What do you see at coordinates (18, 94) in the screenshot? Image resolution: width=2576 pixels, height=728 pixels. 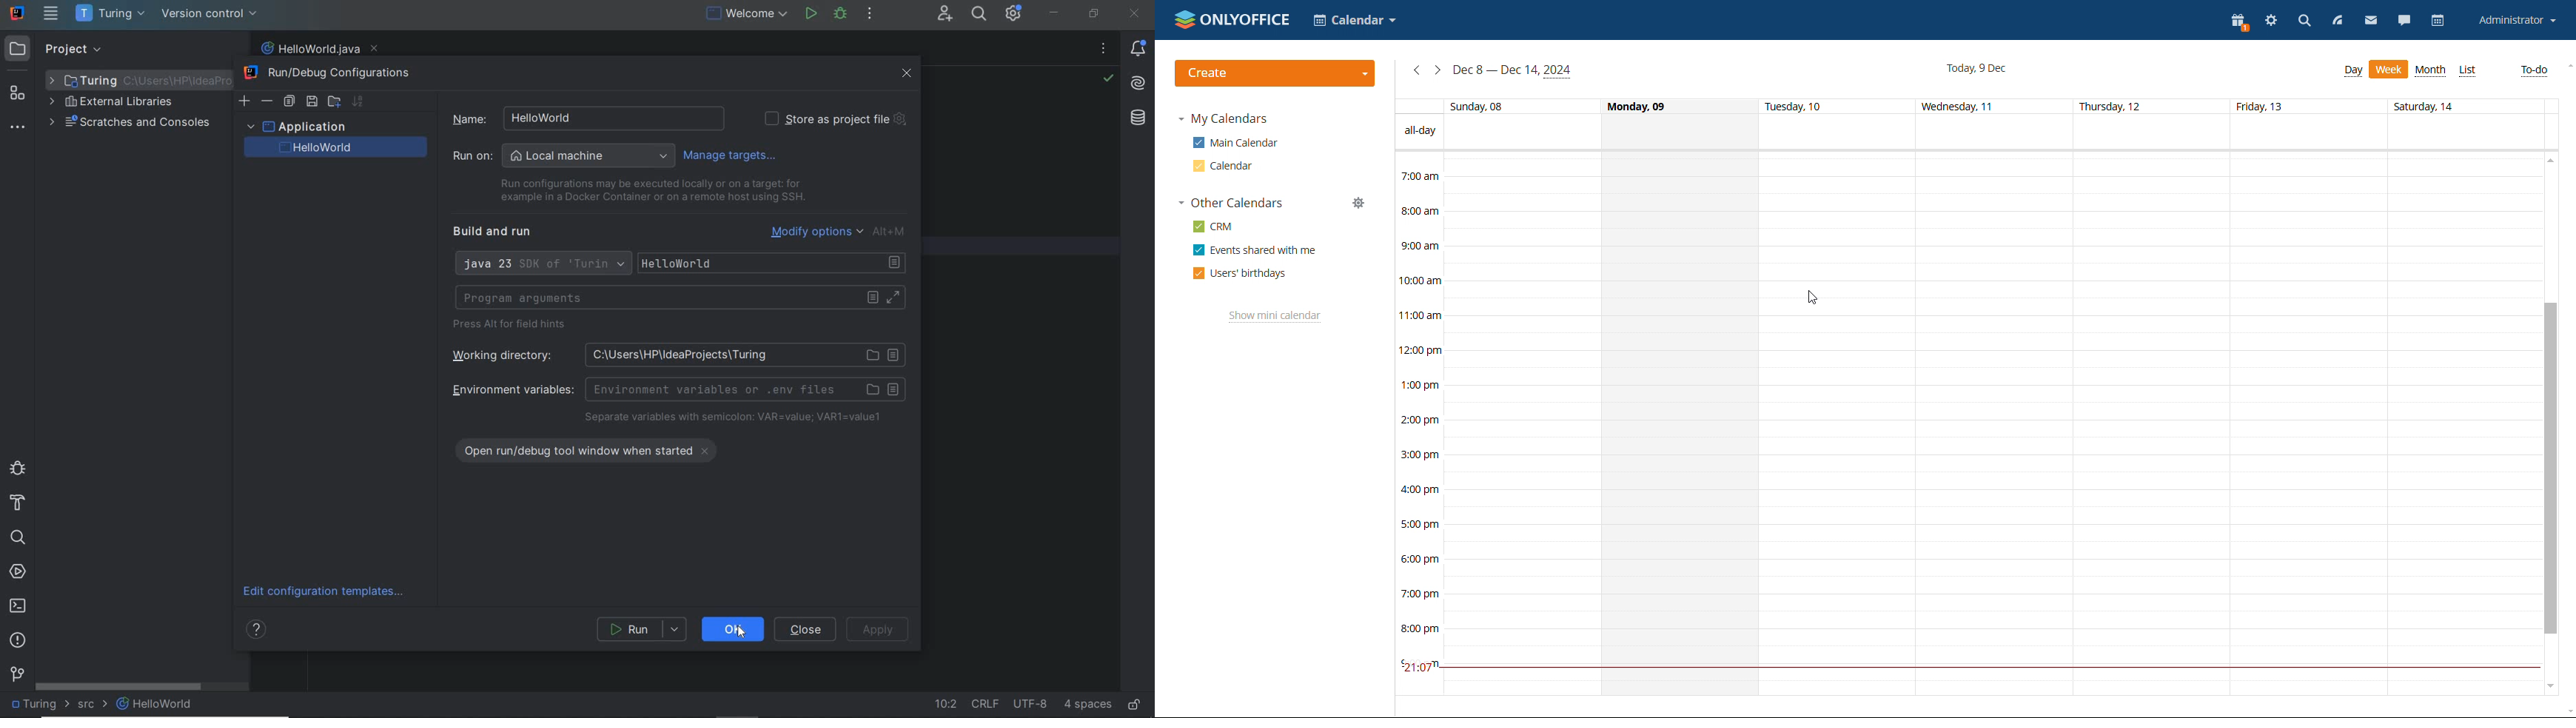 I see `structure` at bounding box center [18, 94].